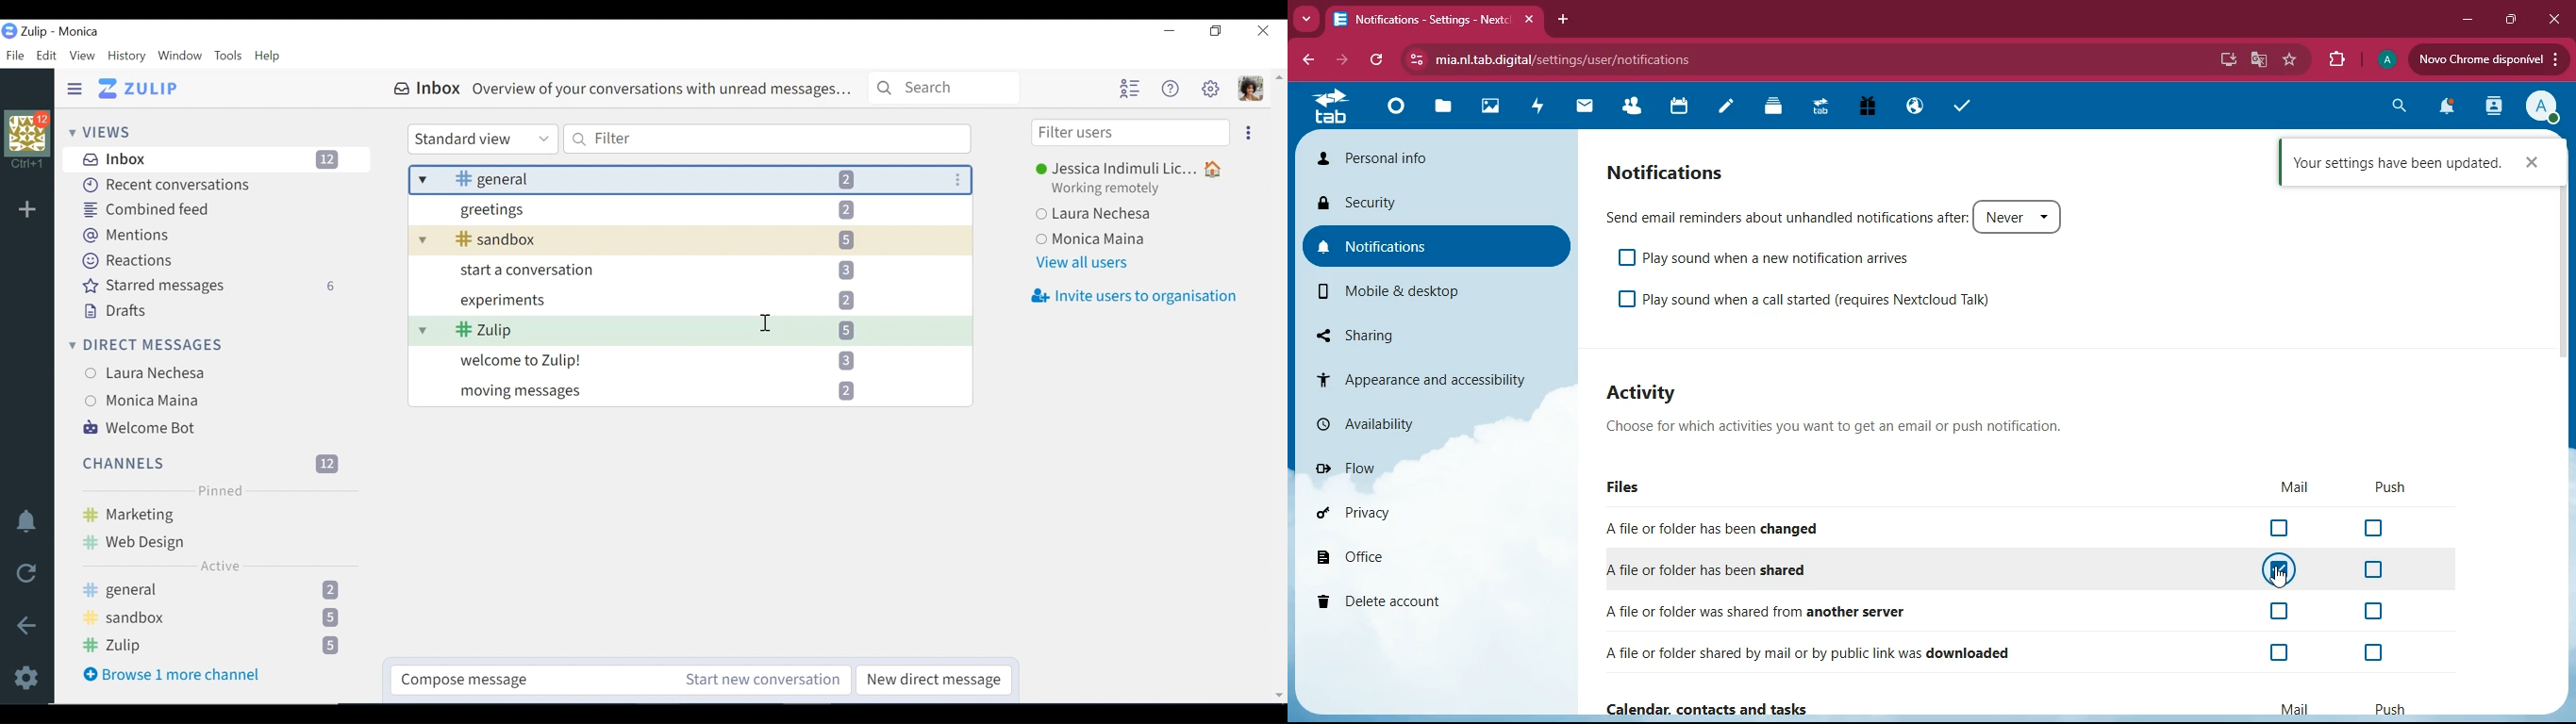  Describe the element at coordinates (2487, 59) in the screenshot. I see `update` at that location.